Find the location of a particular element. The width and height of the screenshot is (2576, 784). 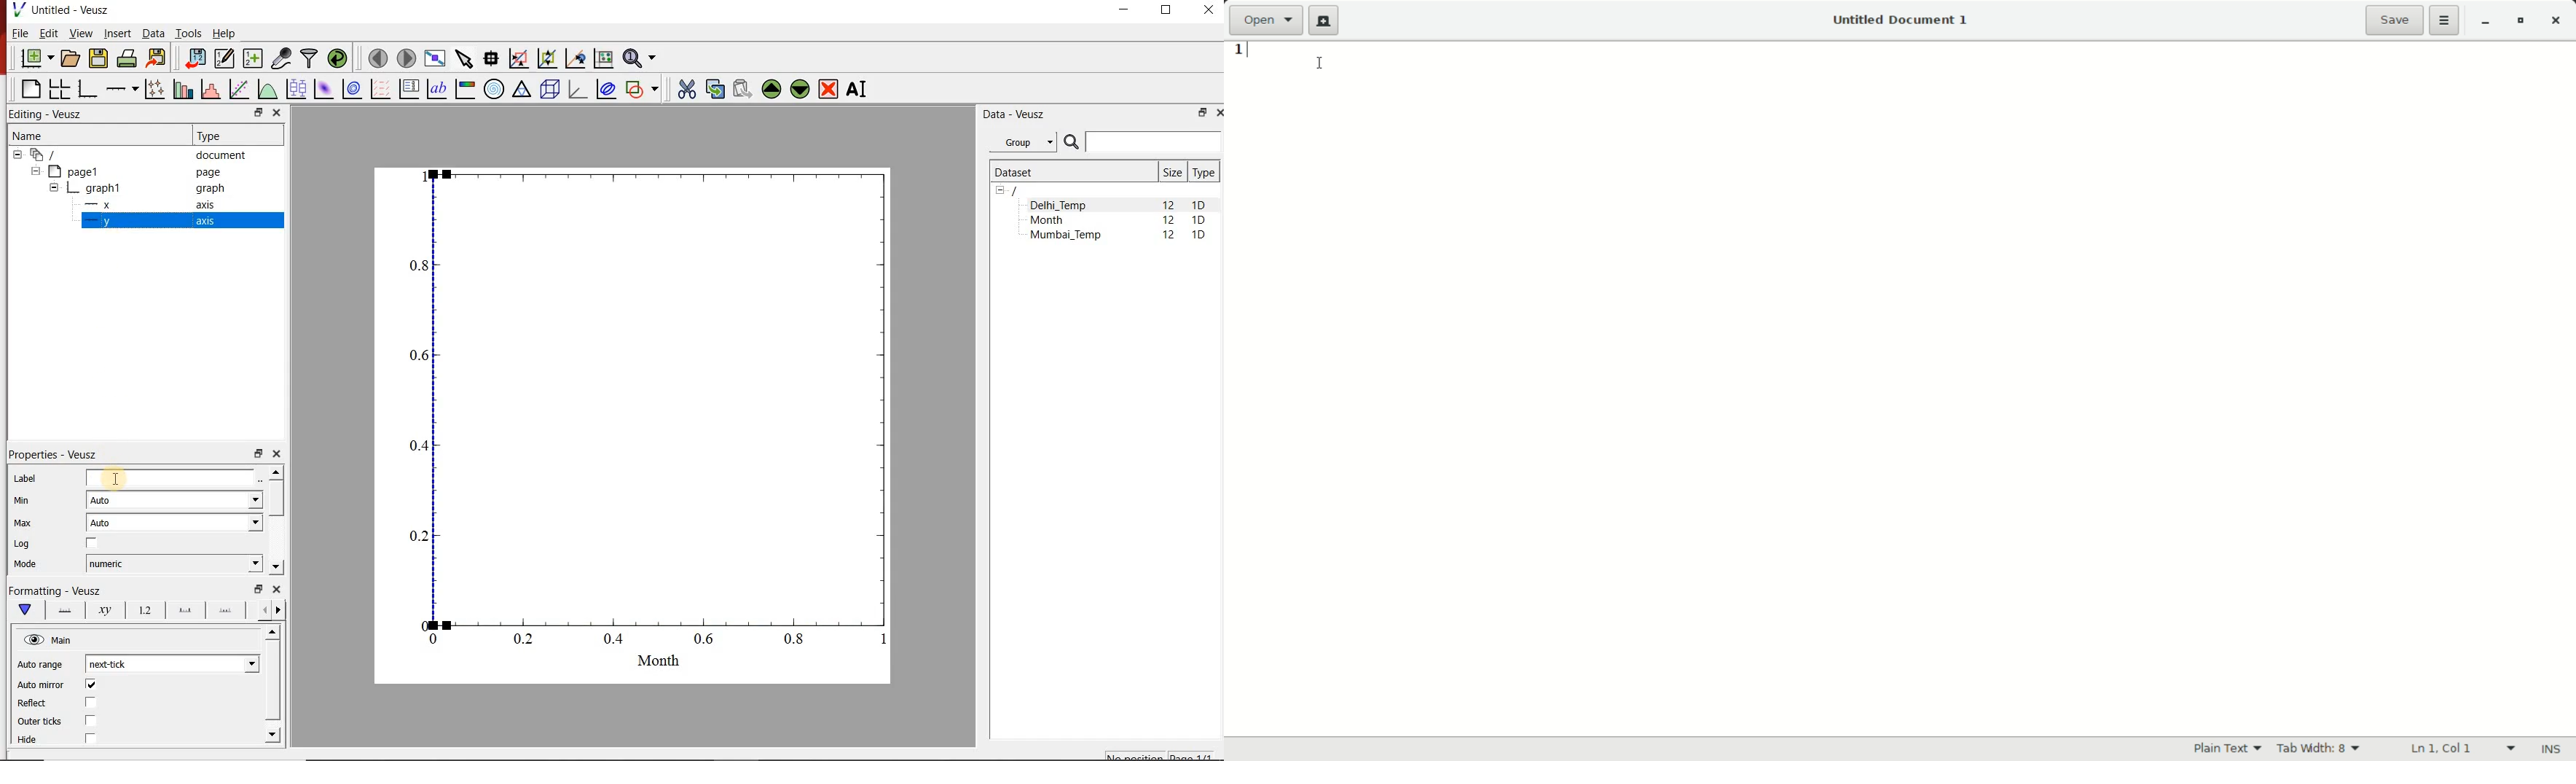

Editing - Veusz is located at coordinates (54, 113).